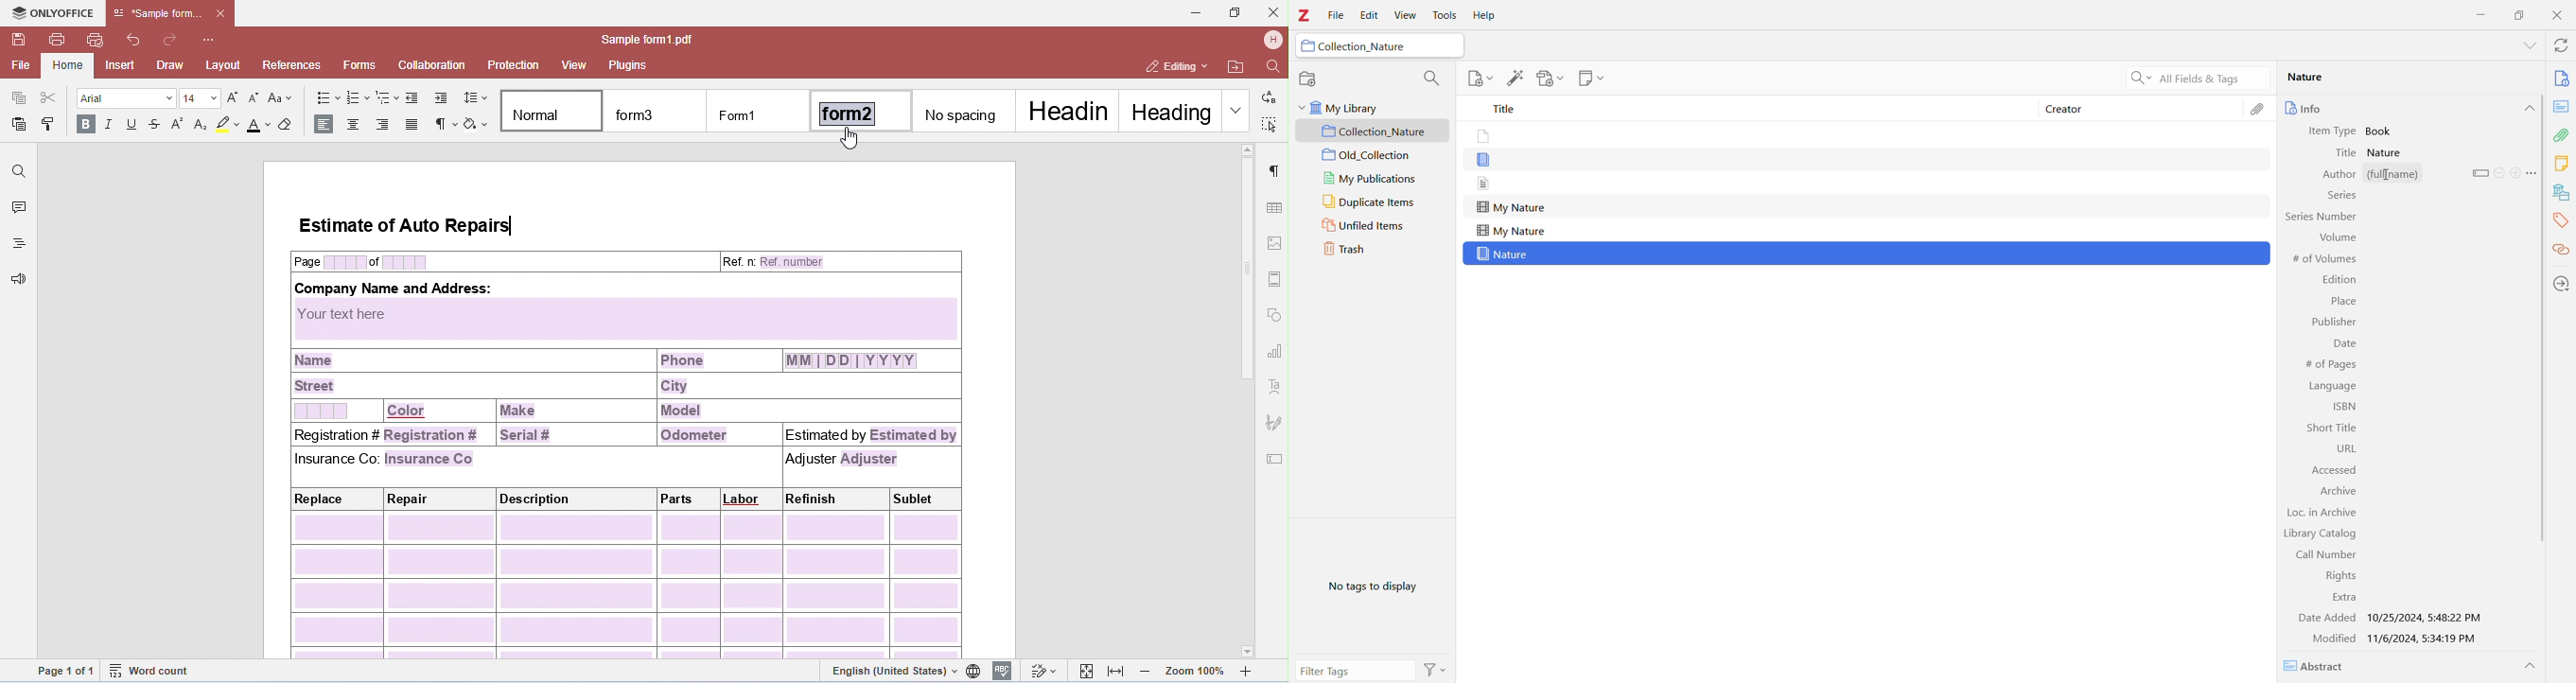 The image size is (2576, 700). I want to click on Open context menu, so click(2532, 173).